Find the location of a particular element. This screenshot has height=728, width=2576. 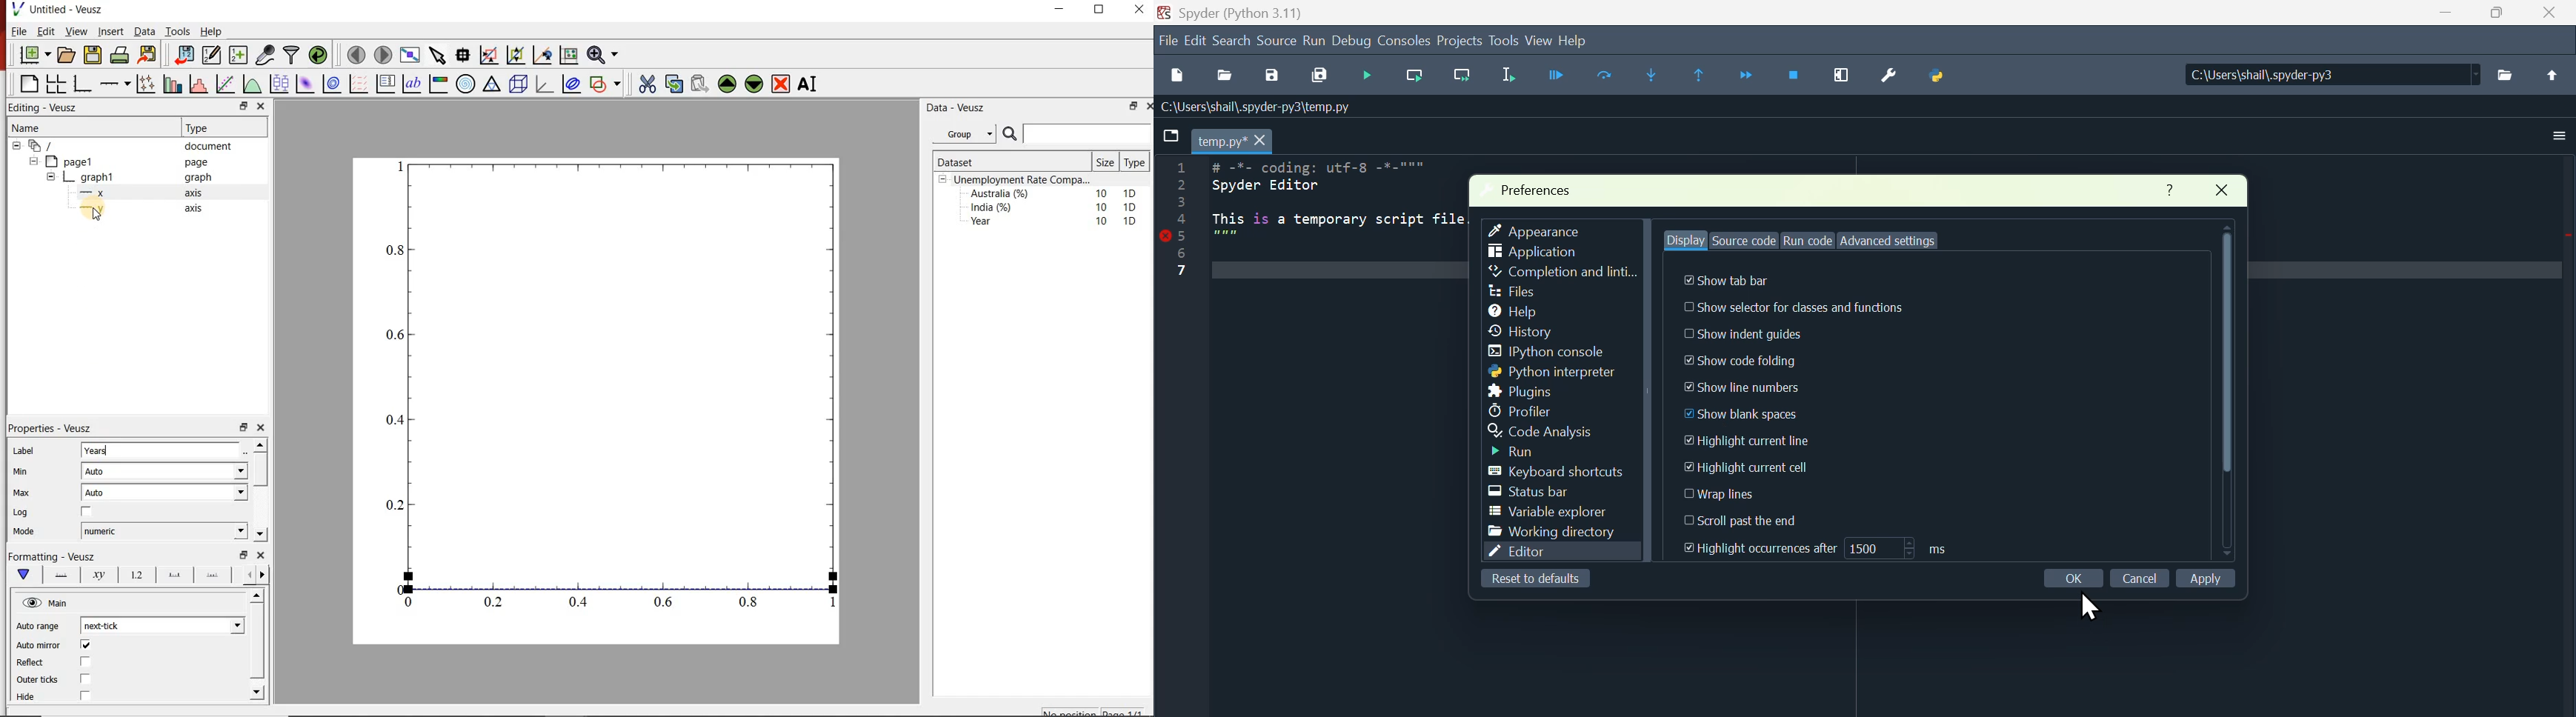

read the data points is located at coordinates (464, 54).